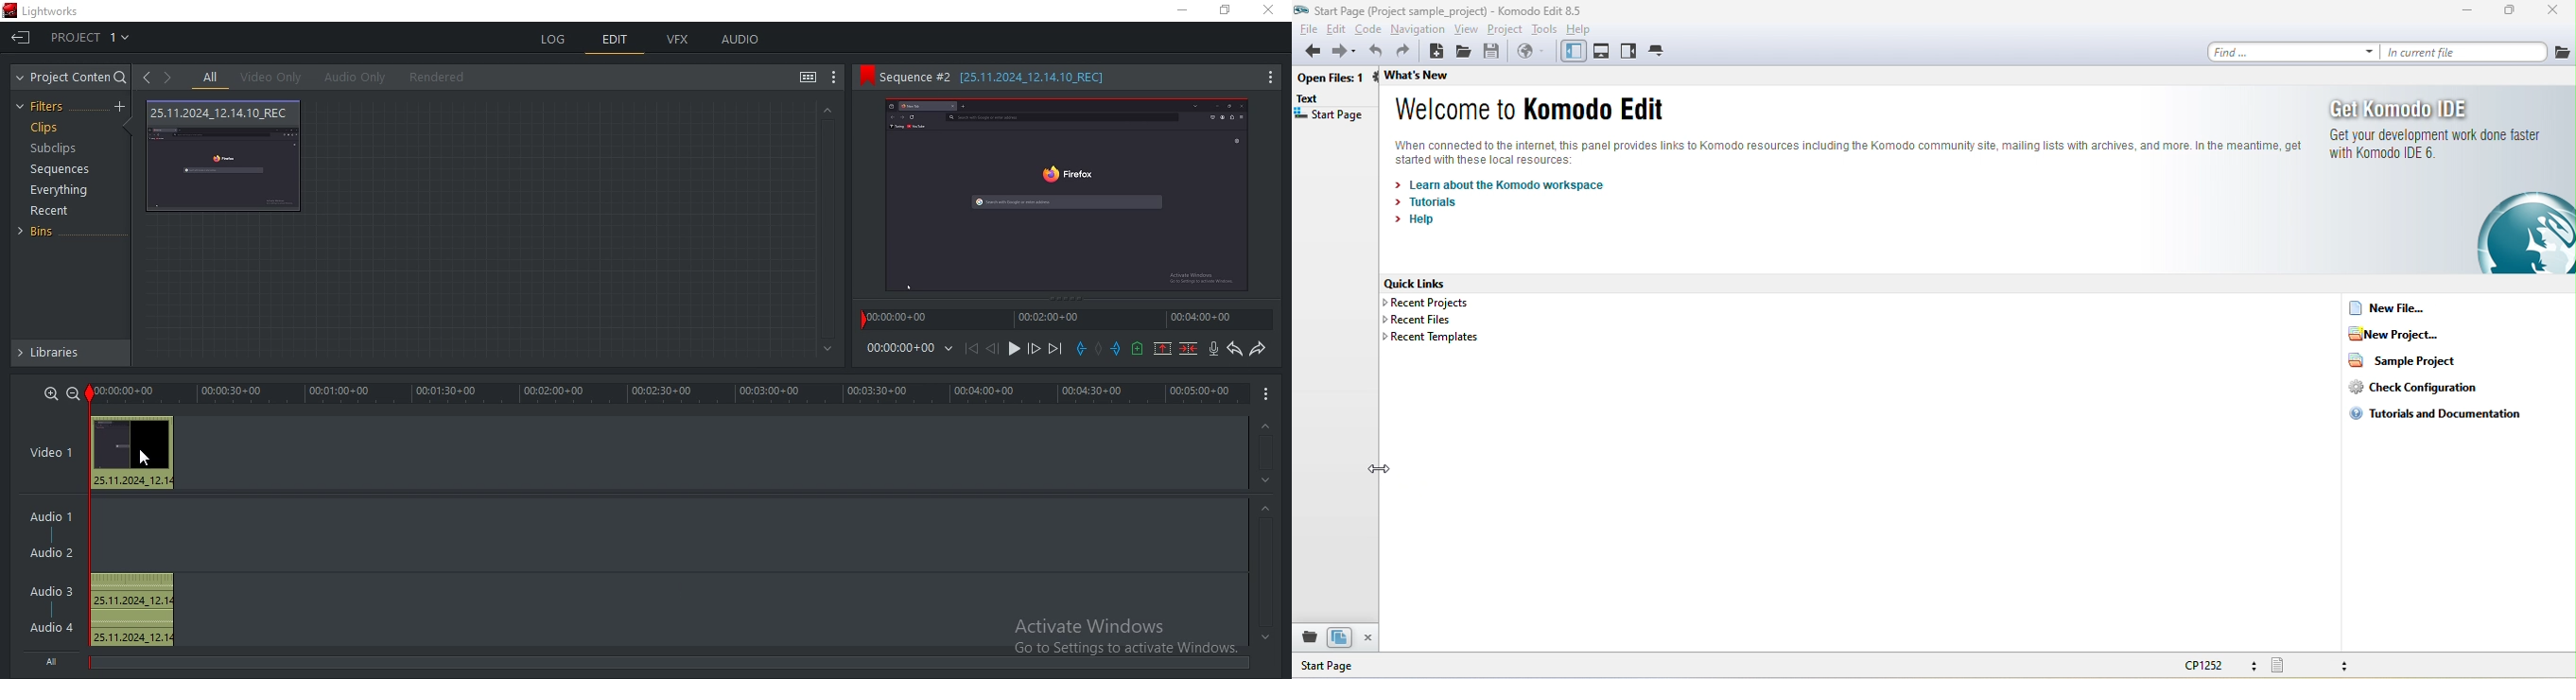 This screenshot has width=2576, height=700. What do you see at coordinates (1494, 52) in the screenshot?
I see `save` at bounding box center [1494, 52].